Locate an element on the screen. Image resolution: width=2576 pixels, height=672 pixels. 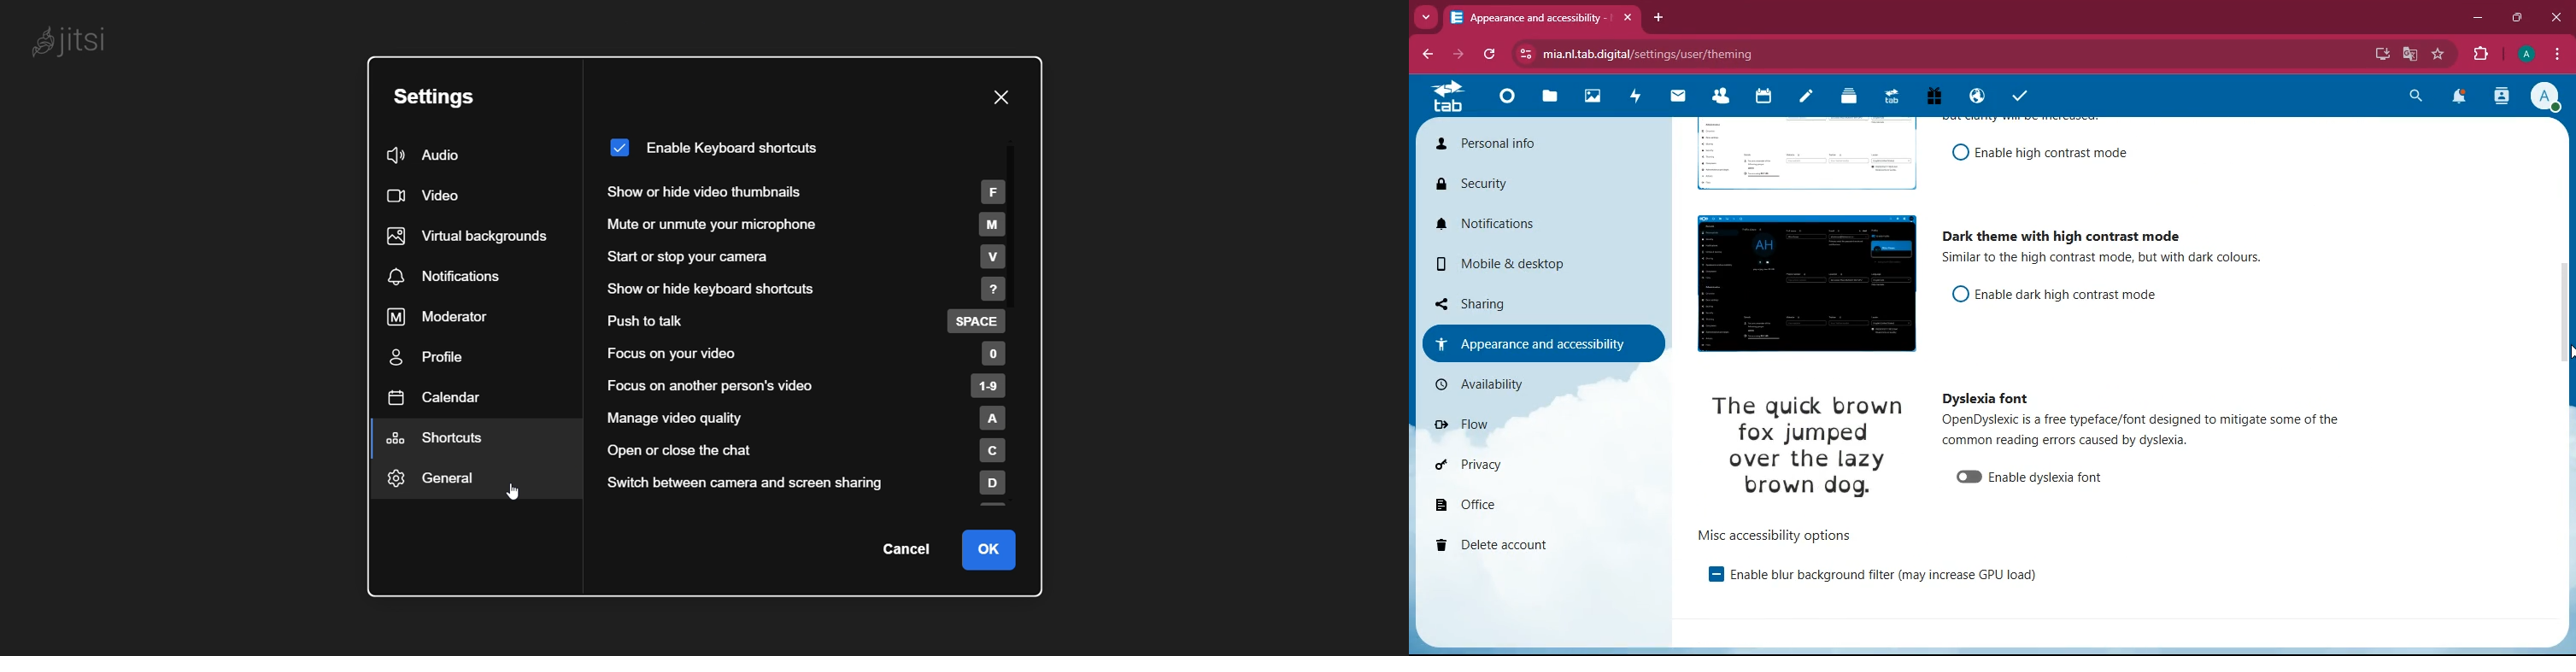
focus on another person video is located at coordinates (809, 387).